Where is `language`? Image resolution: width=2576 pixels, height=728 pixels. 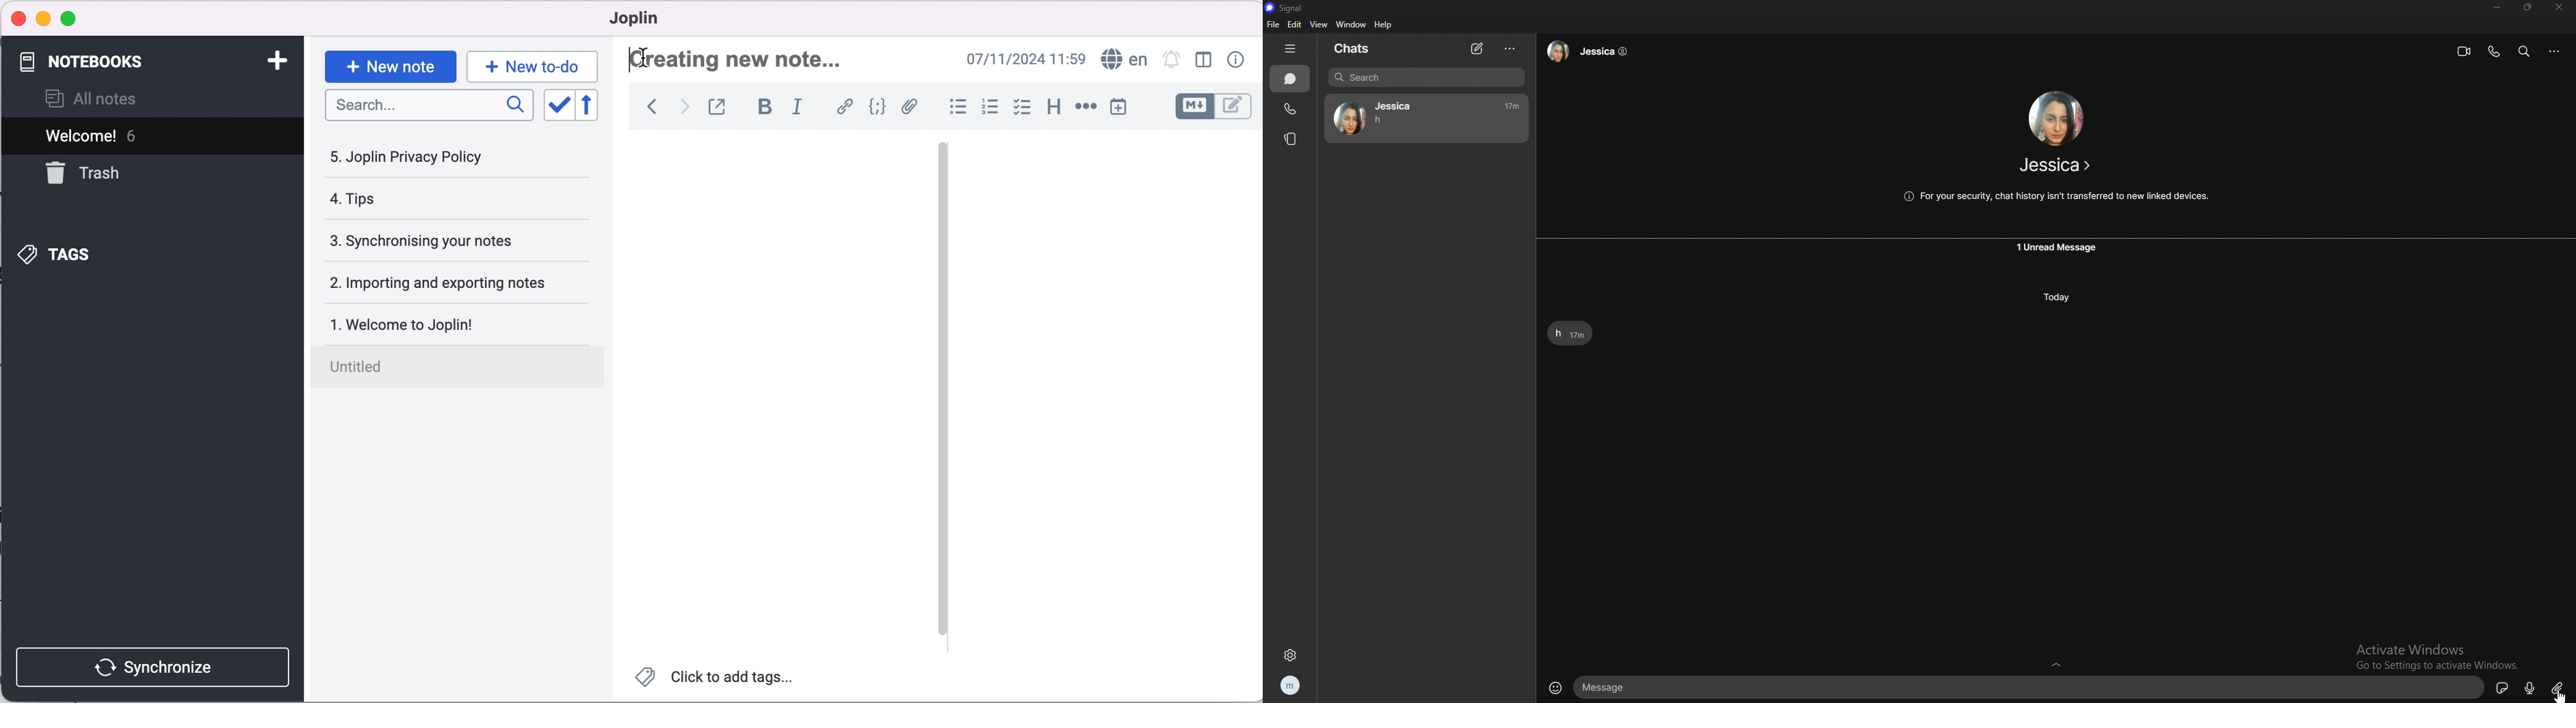 language is located at coordinates (1123, 60).